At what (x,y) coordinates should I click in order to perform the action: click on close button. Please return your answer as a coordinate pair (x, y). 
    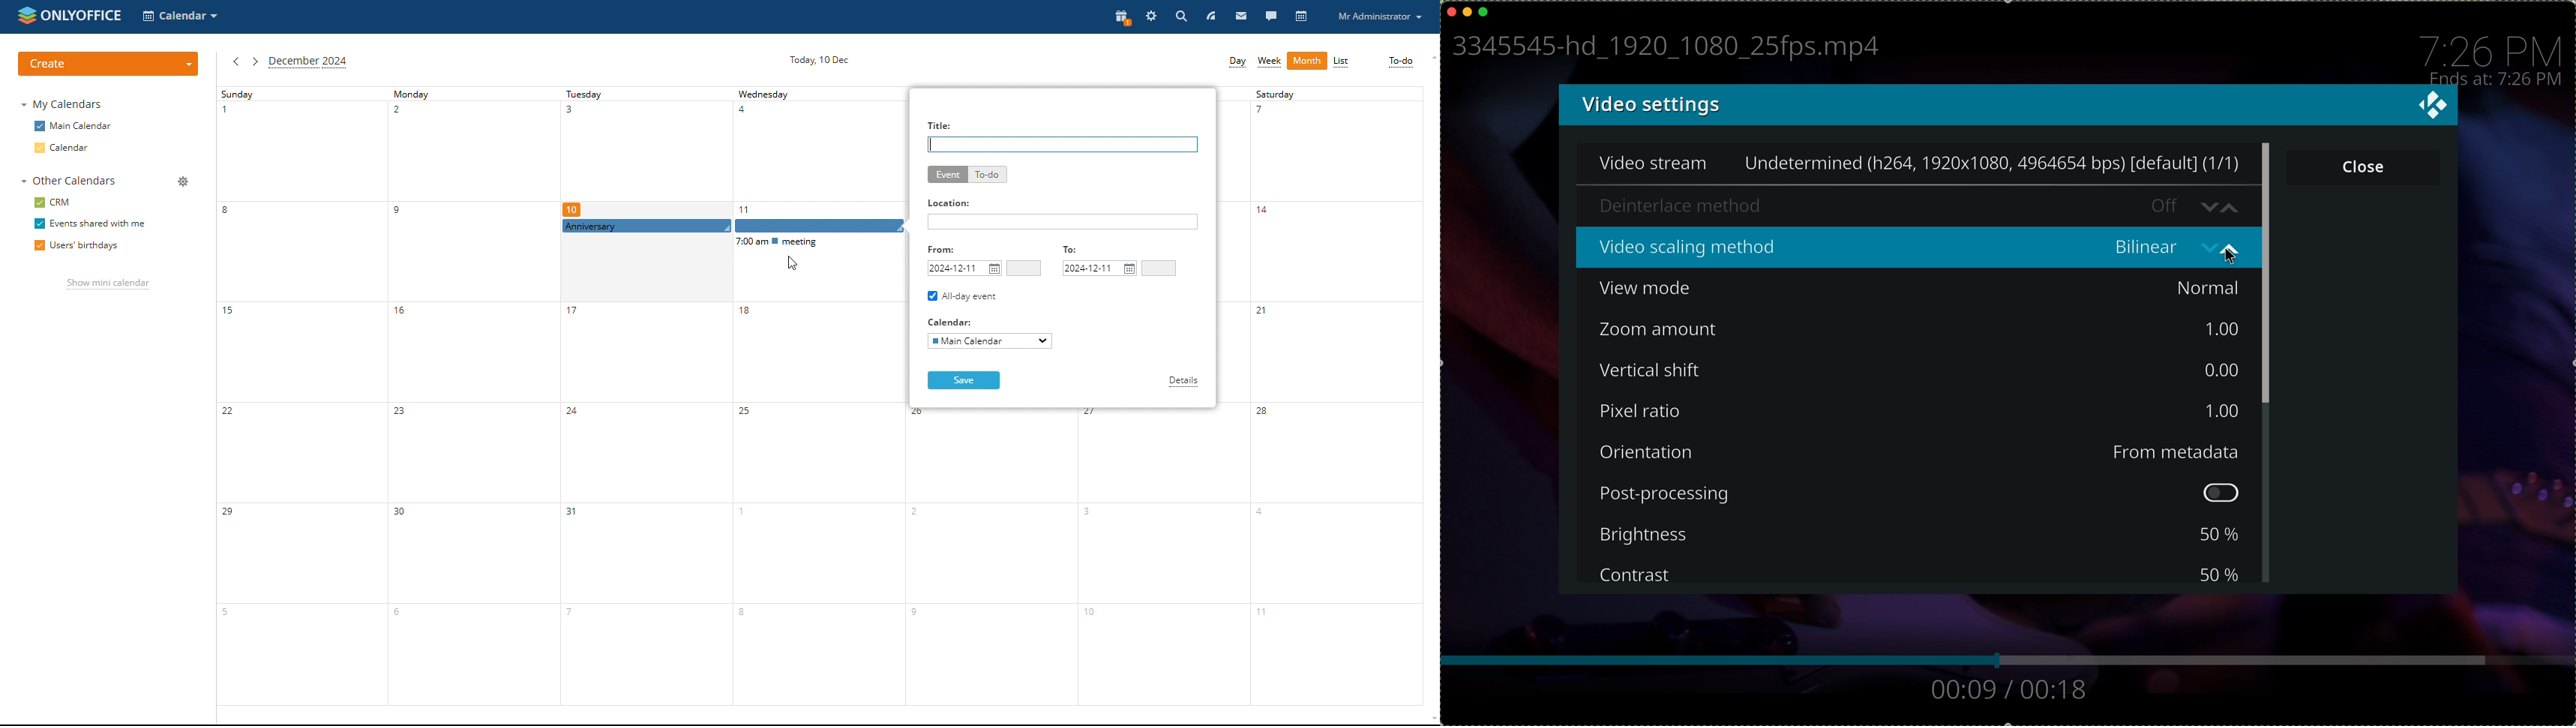
    Looking at the image, I should click on (2364, 166).